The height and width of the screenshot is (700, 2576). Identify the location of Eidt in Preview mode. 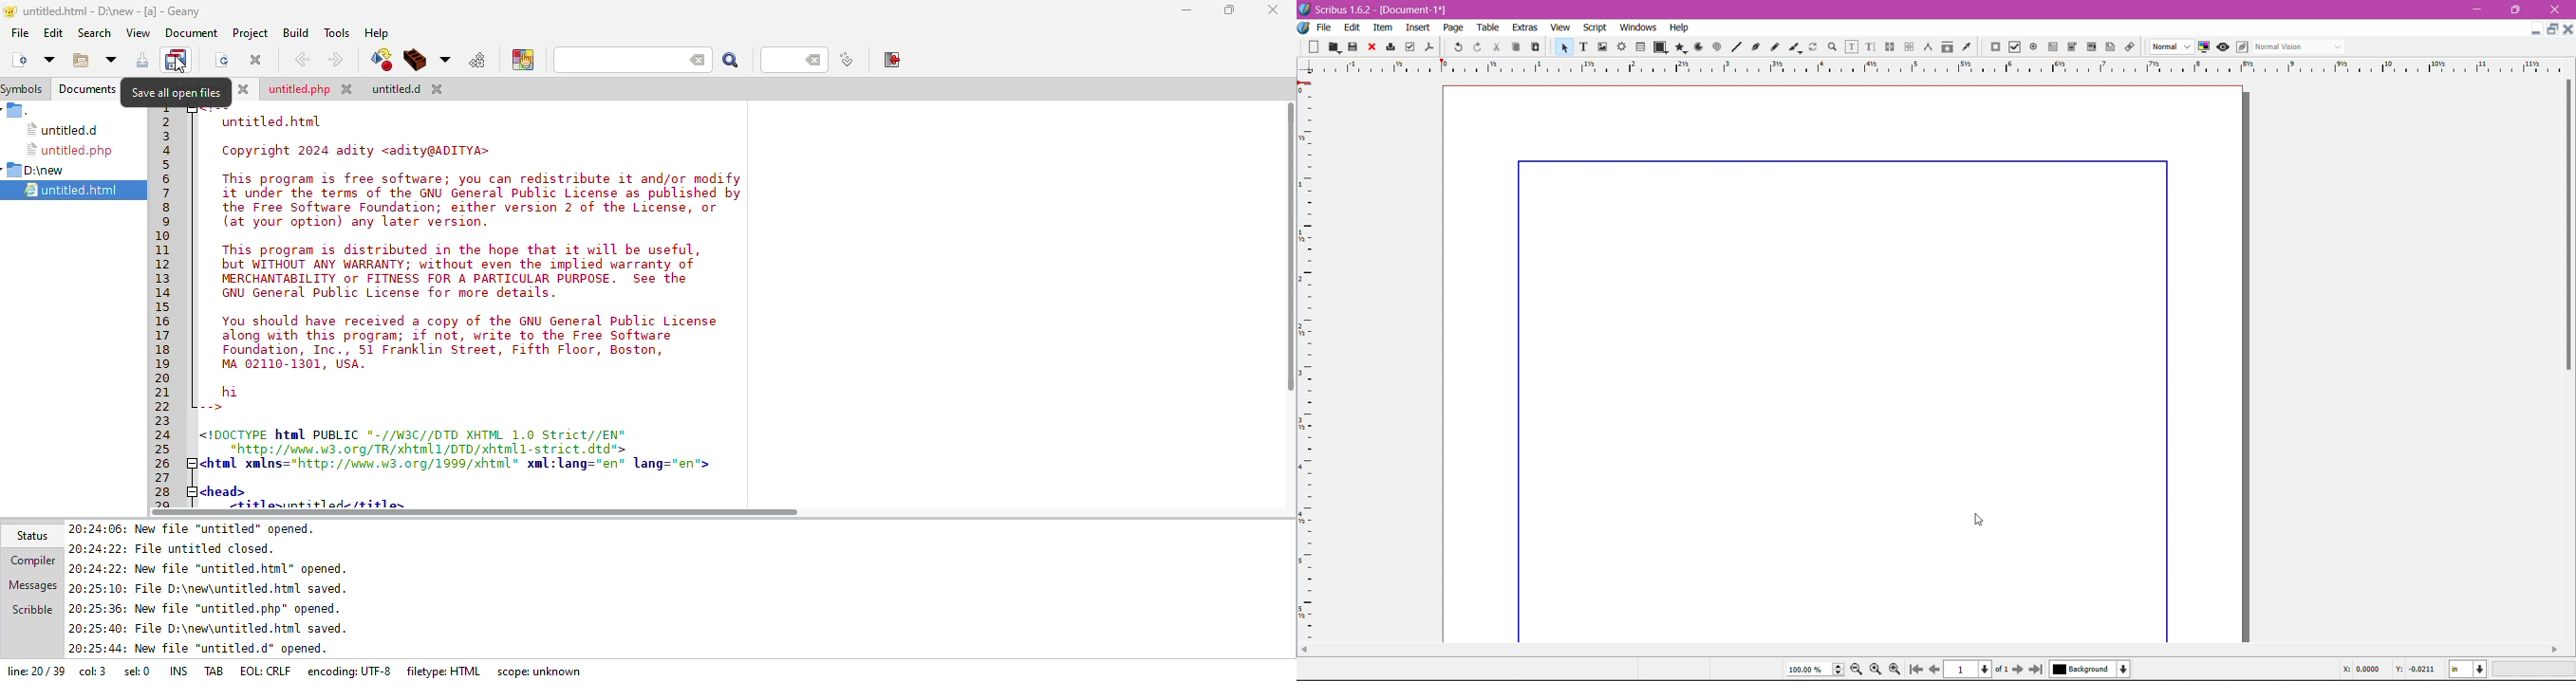
(2242, 47).